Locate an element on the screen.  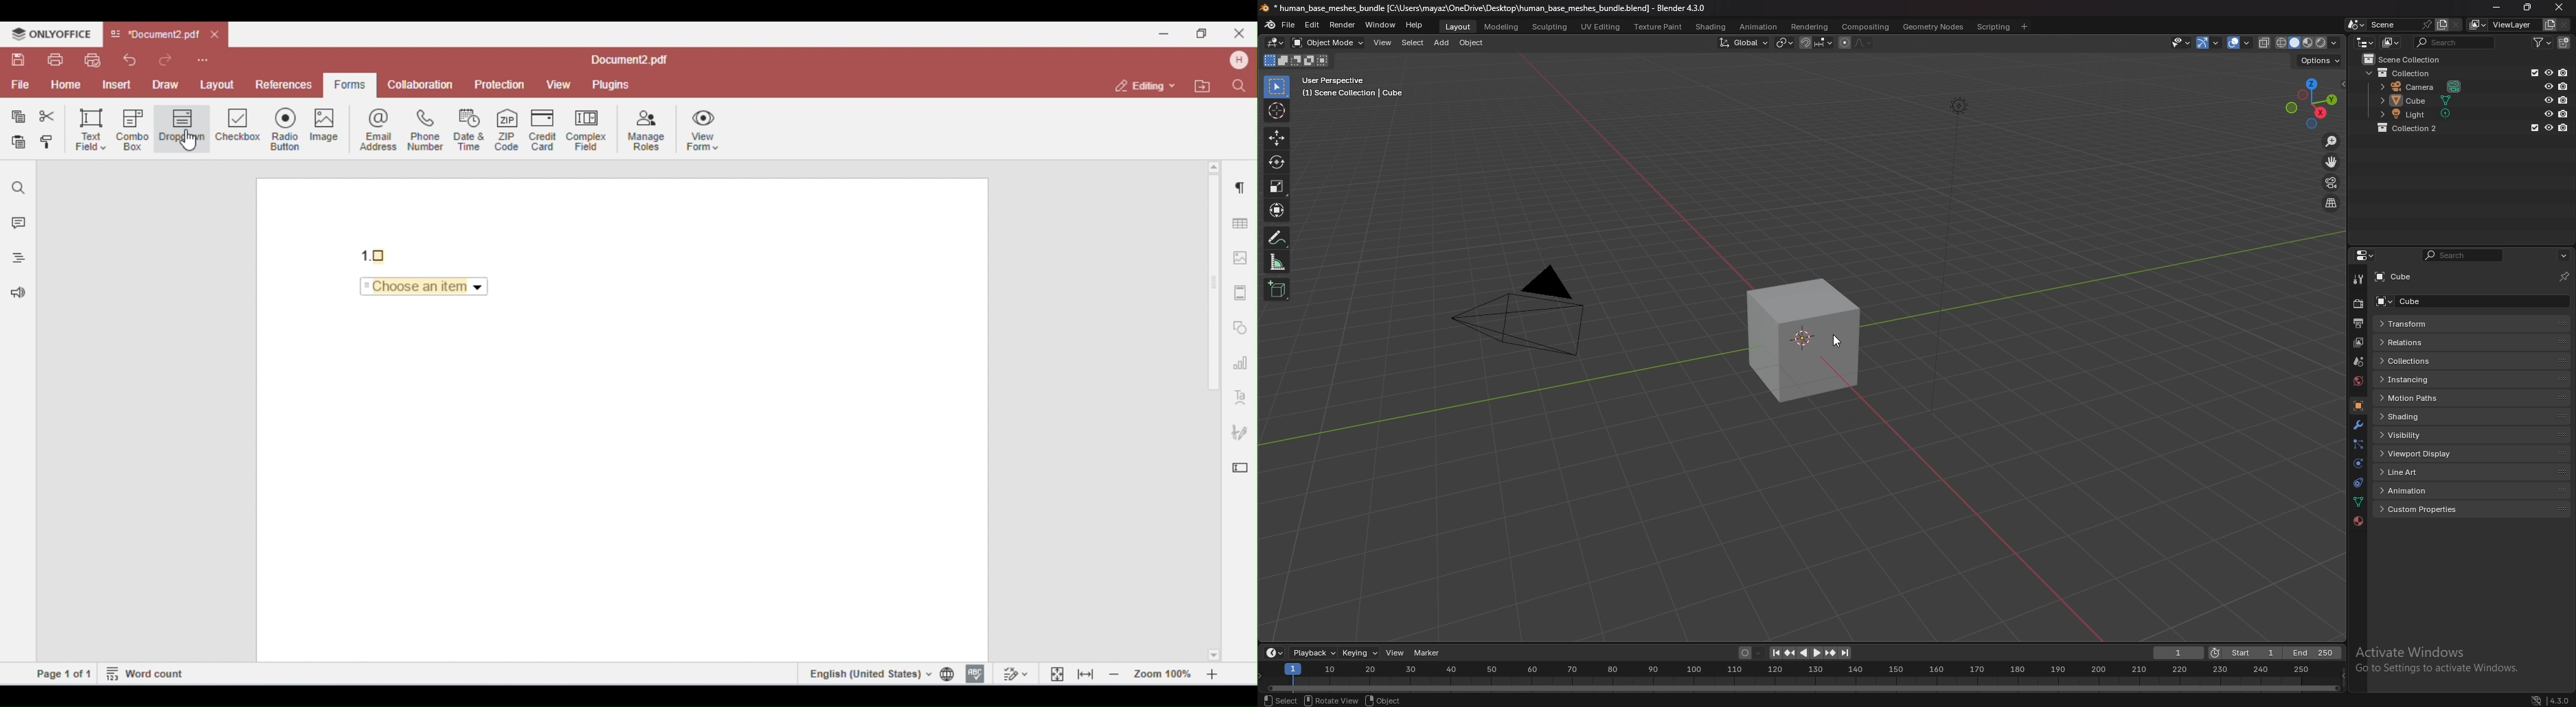
anination is located at coordinates (1758, 26).